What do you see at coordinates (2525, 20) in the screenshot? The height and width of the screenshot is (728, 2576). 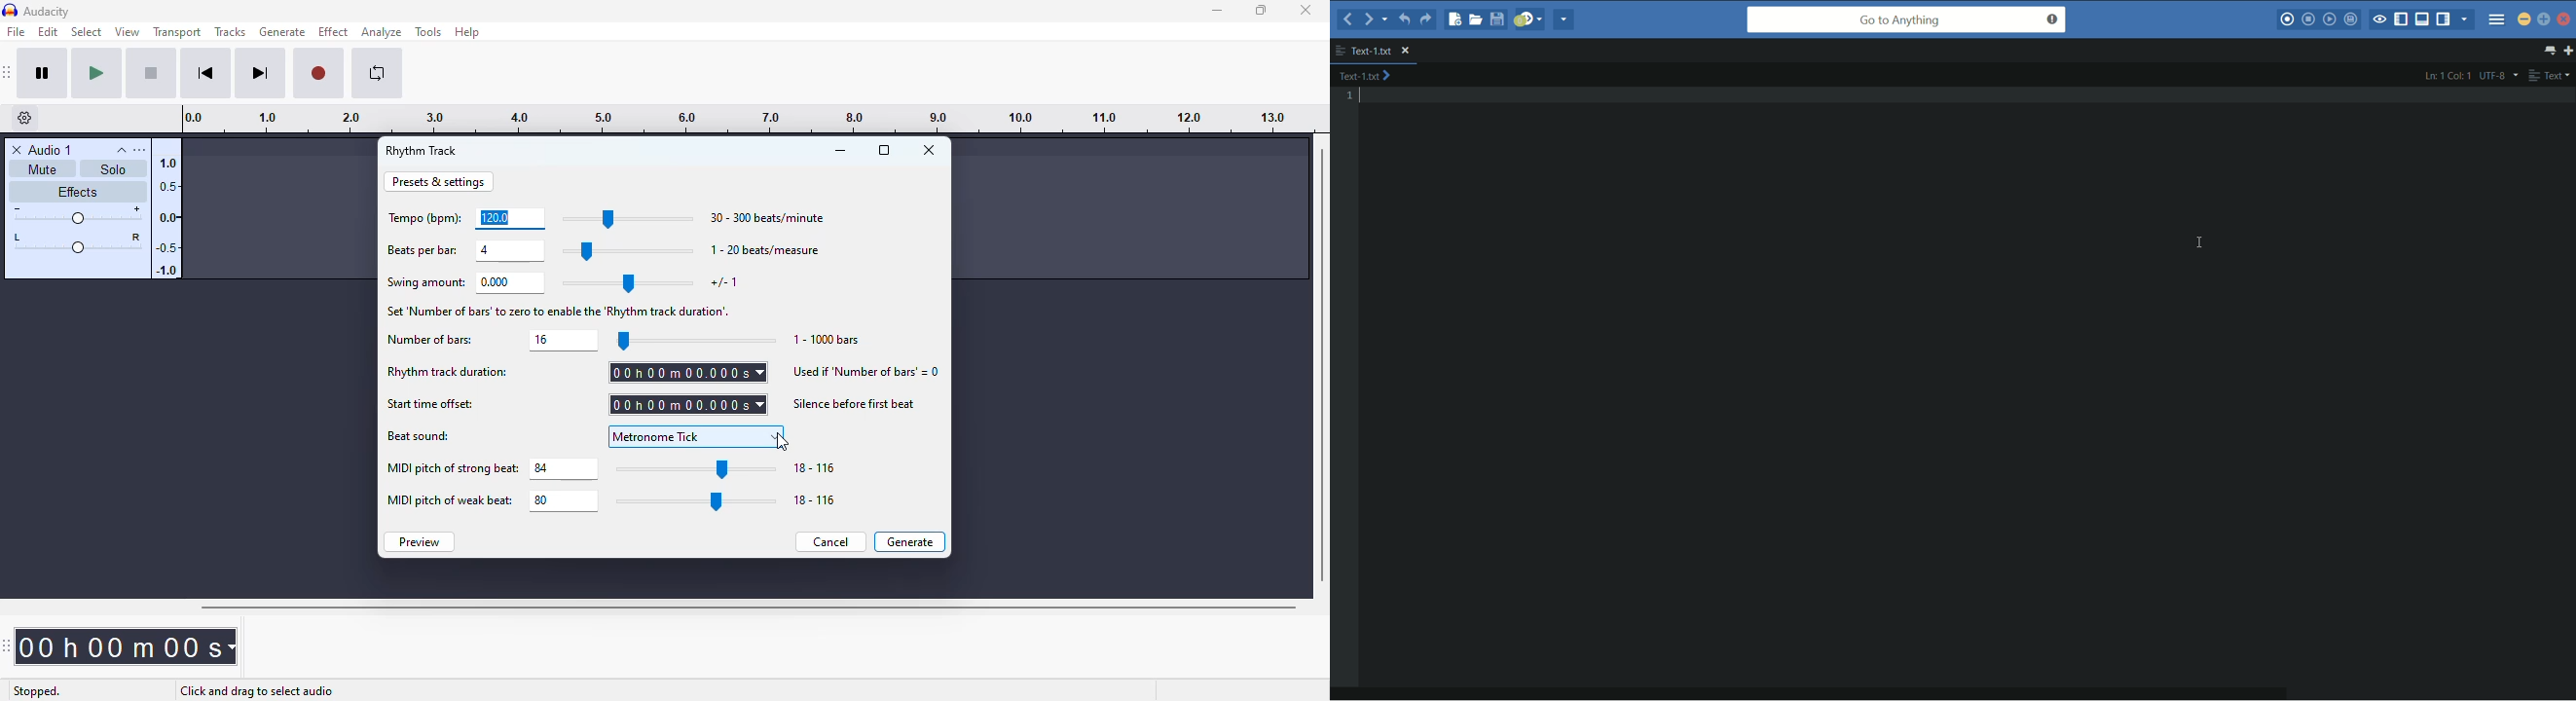 I see `minimize` at bounding box center [2525, 20].